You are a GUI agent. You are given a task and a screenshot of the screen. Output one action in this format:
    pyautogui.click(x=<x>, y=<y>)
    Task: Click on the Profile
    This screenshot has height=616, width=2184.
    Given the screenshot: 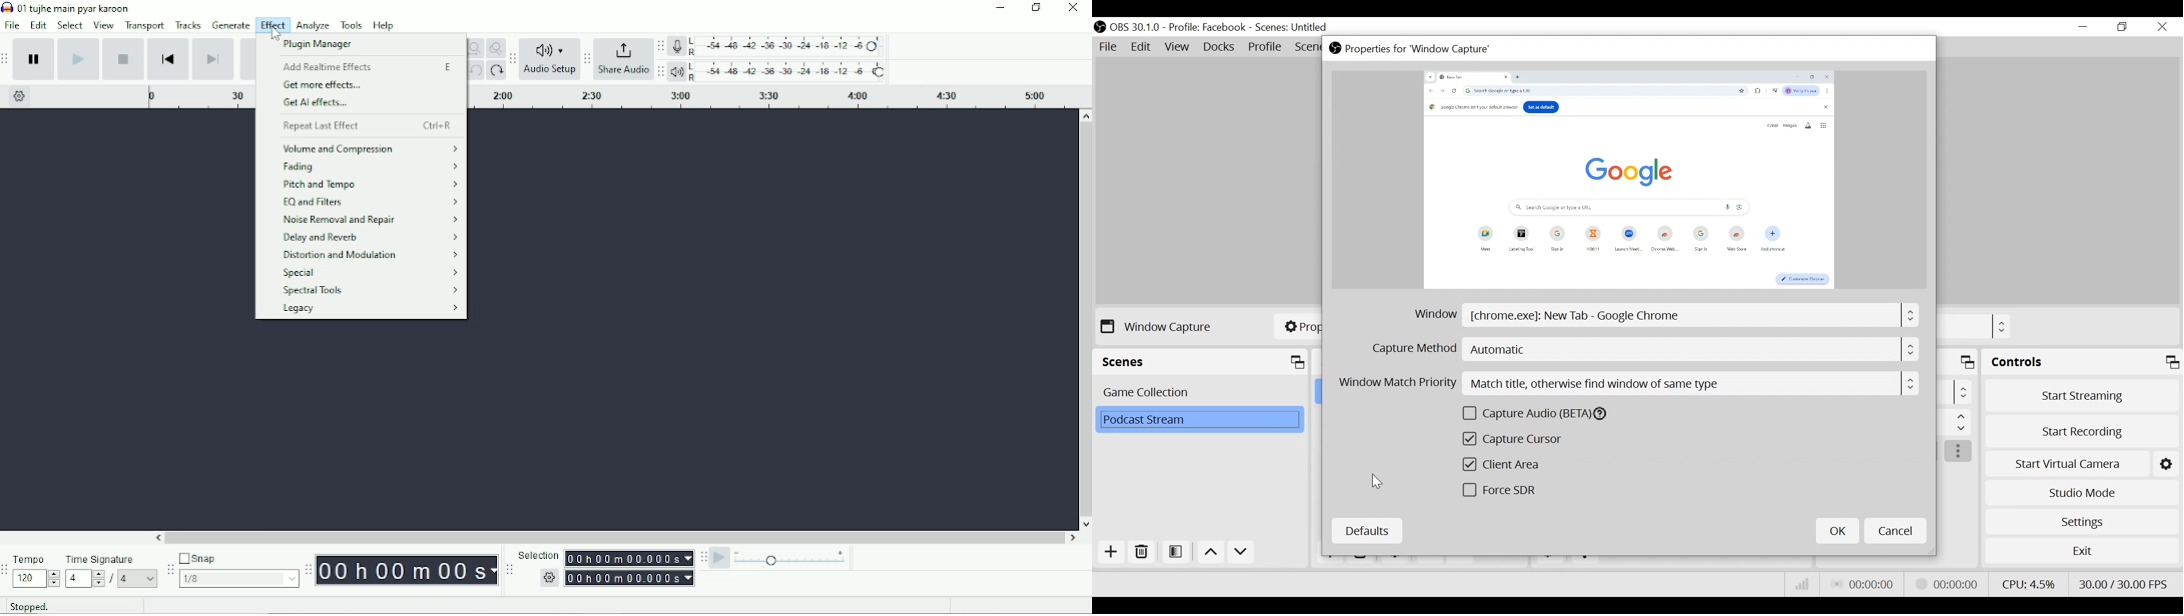 What is the action you would take?
    pyautogui.click(x=1265, y=47)
    